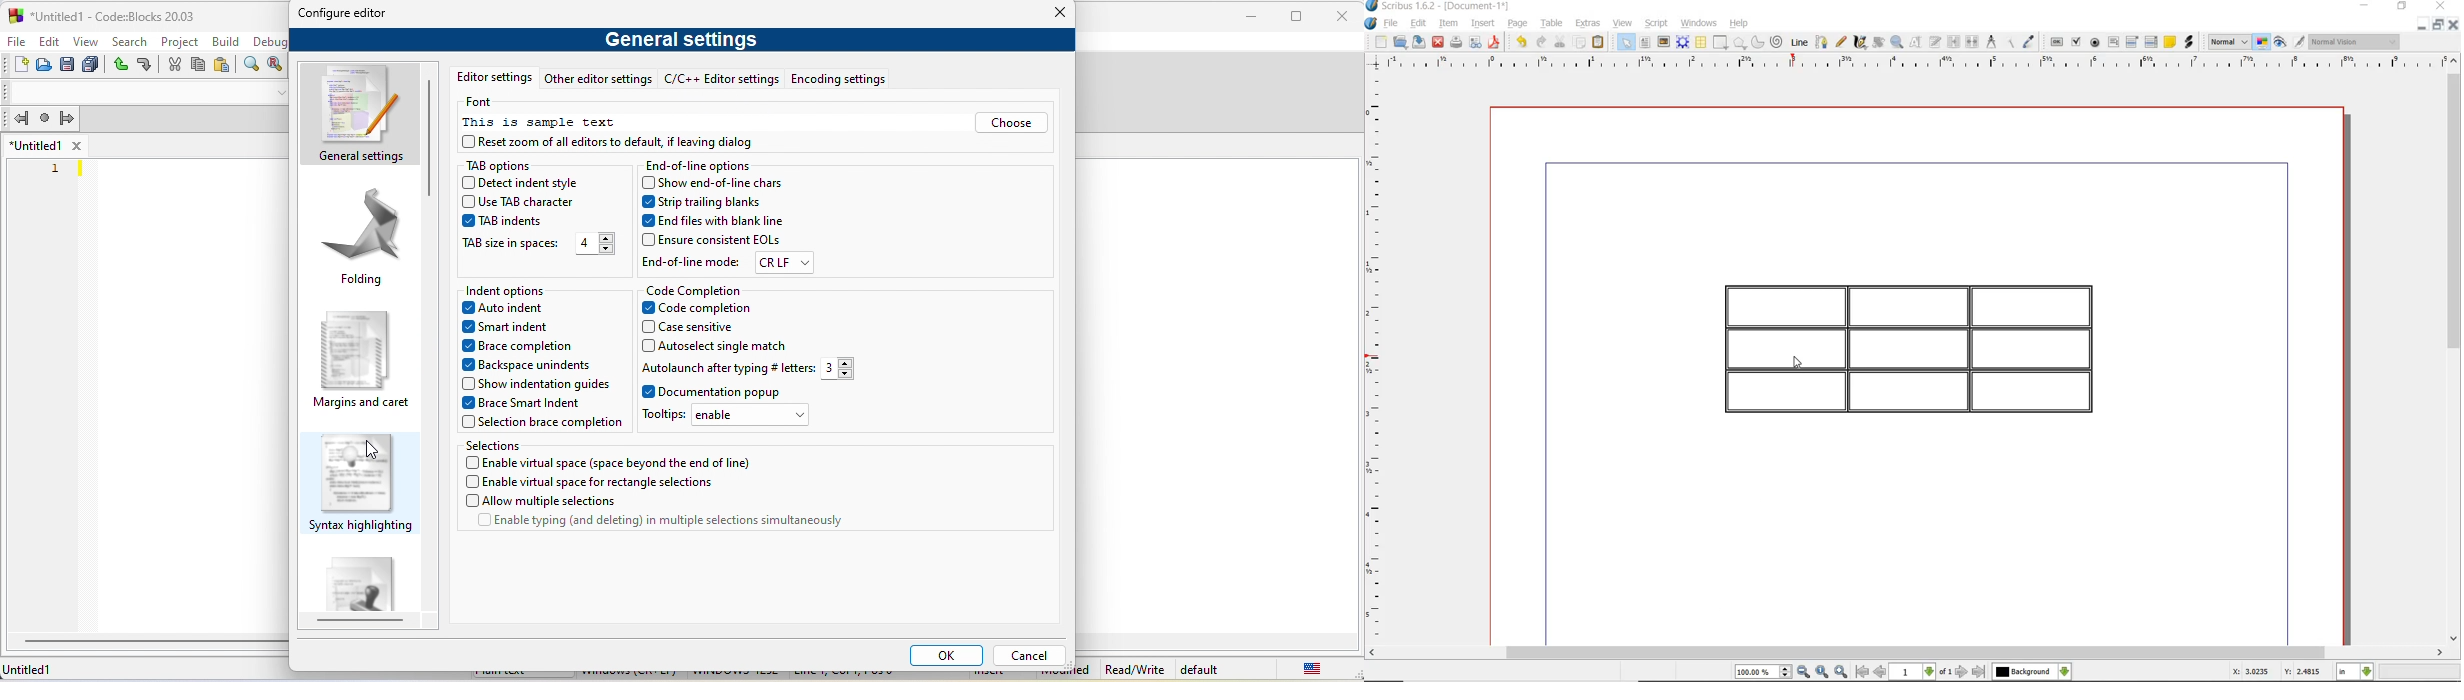 Image resolution: width=2464 pixels, height=700 pixels. What do you see at coordinates (43, 65) in the screenshot?
I see `open` at bounding box center [43, 65].